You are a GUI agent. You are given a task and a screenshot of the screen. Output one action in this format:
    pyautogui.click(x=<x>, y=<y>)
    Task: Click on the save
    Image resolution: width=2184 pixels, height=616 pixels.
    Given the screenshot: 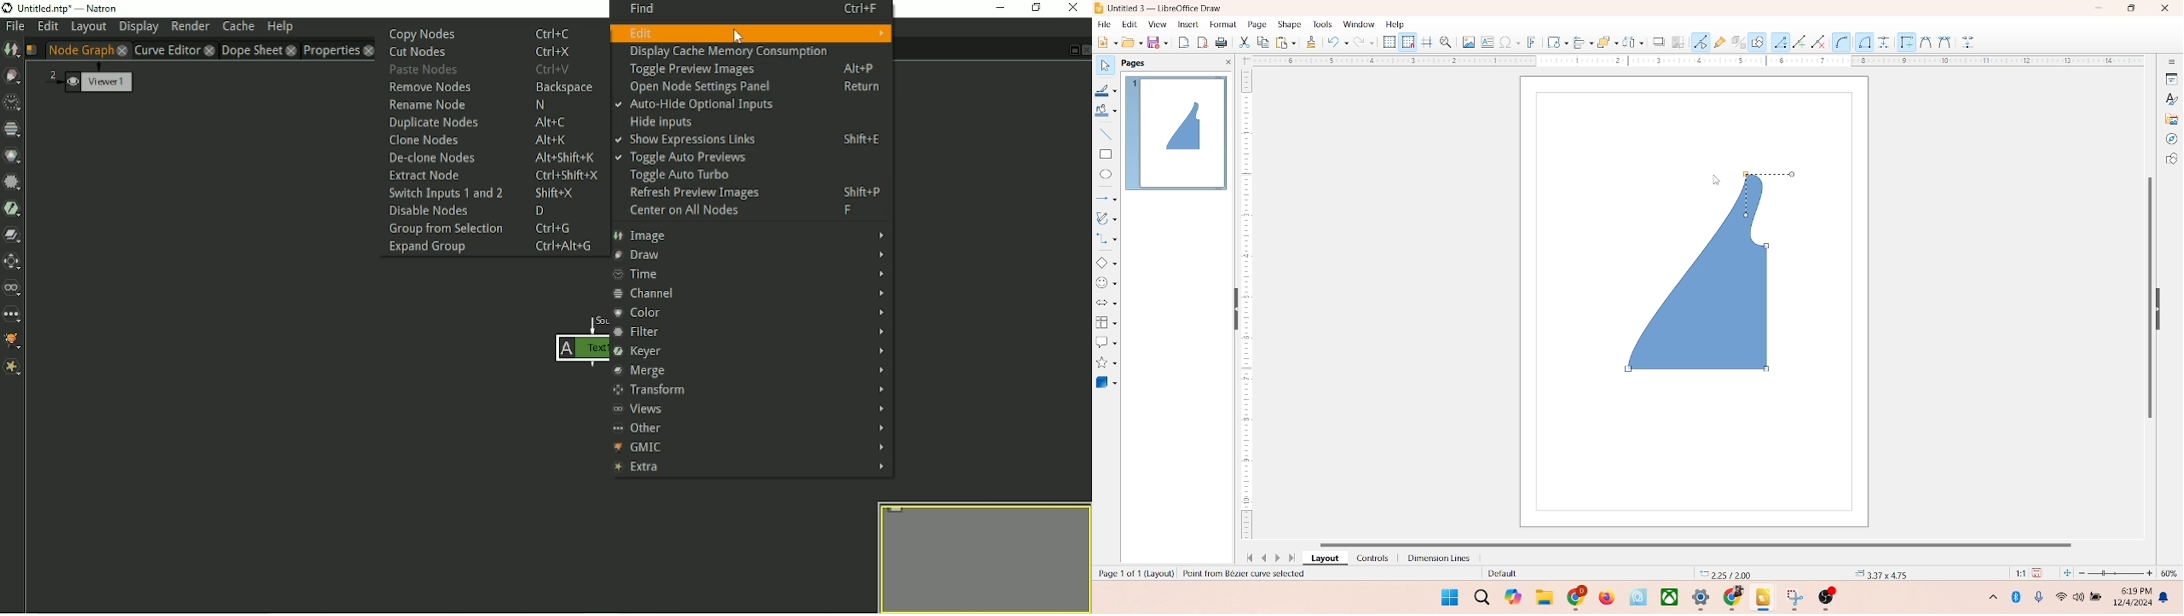 What is the action you would take?
    pyautogui.click(x=2040, y=572)
    